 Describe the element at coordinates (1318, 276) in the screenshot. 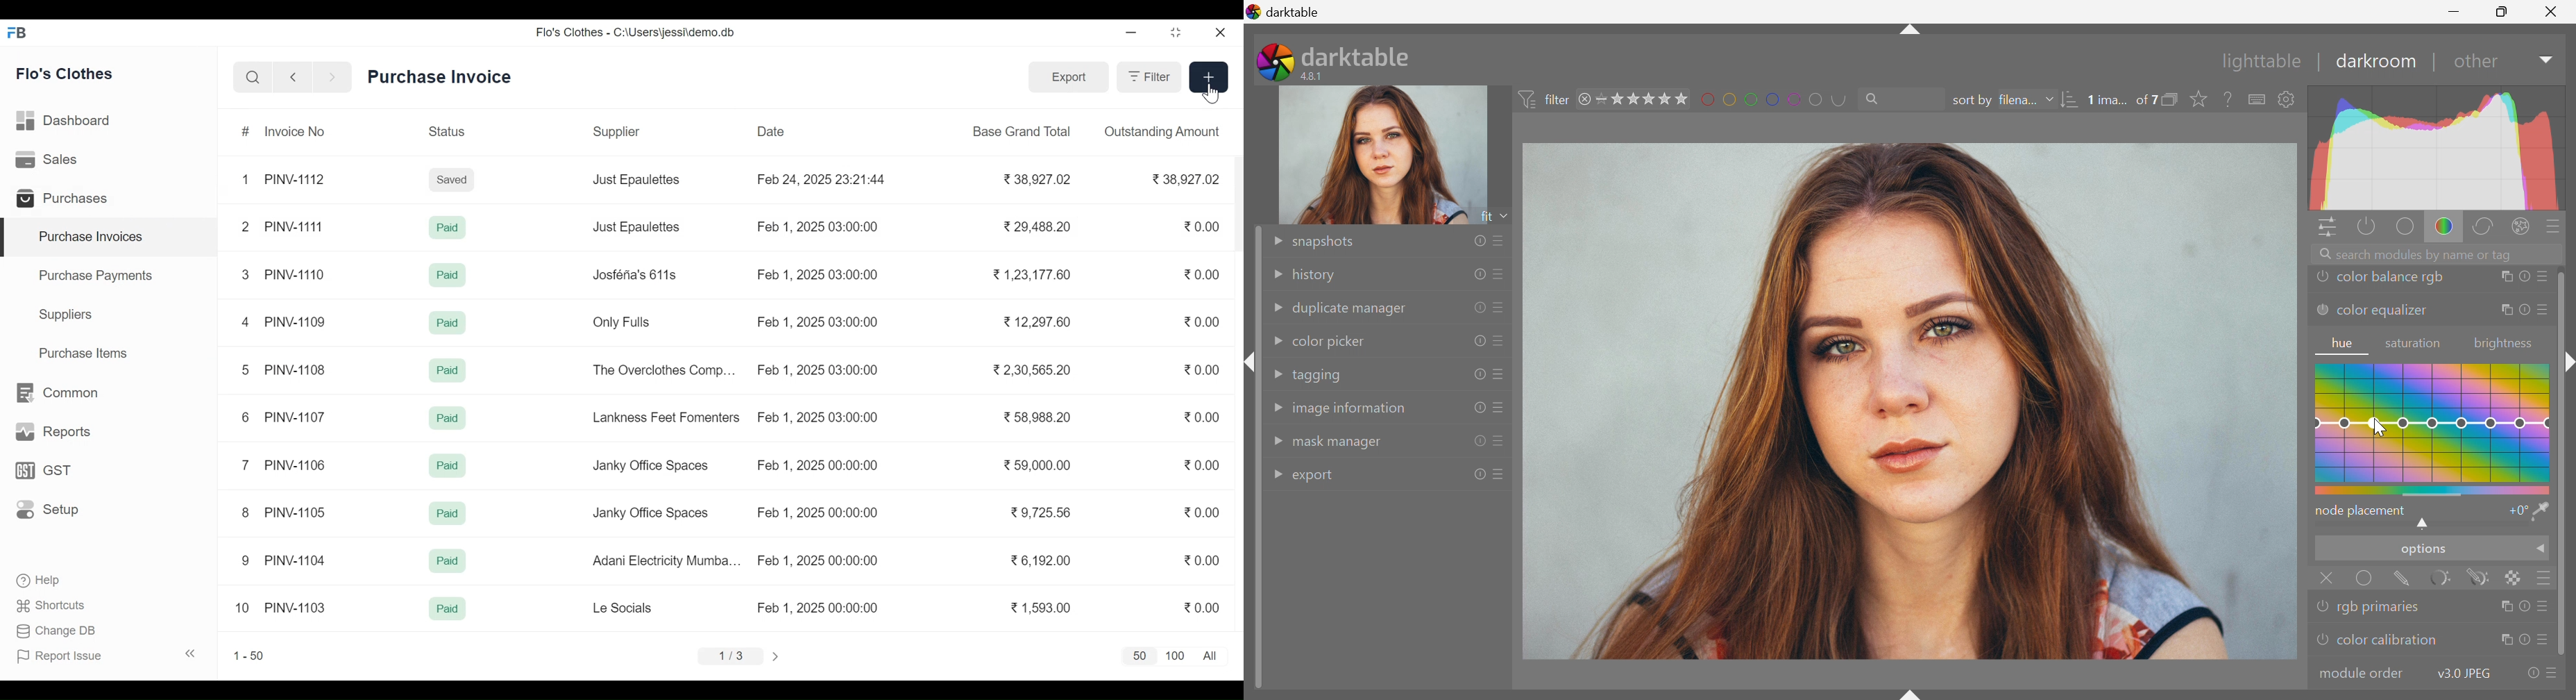

I see `history` at that location.